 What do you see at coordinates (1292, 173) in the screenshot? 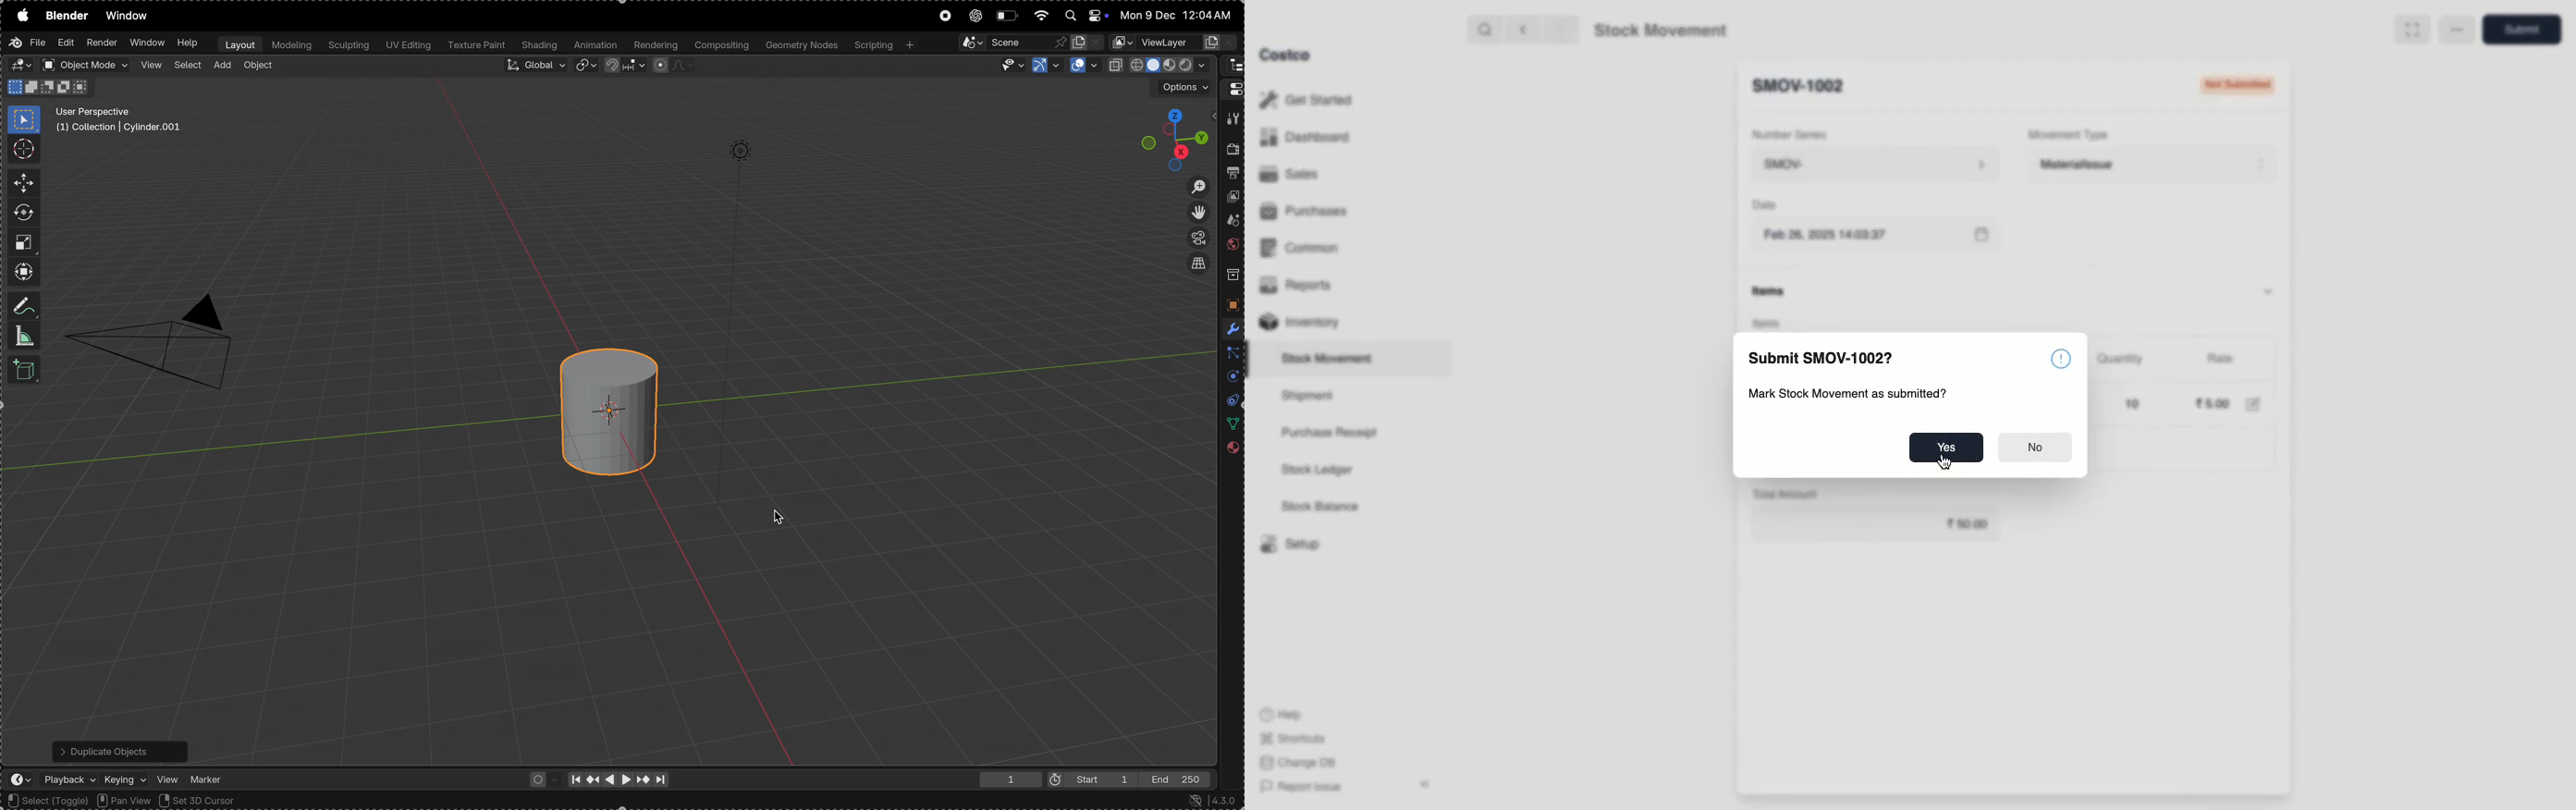
I see `Sales` at bounding box center [1292, 173].